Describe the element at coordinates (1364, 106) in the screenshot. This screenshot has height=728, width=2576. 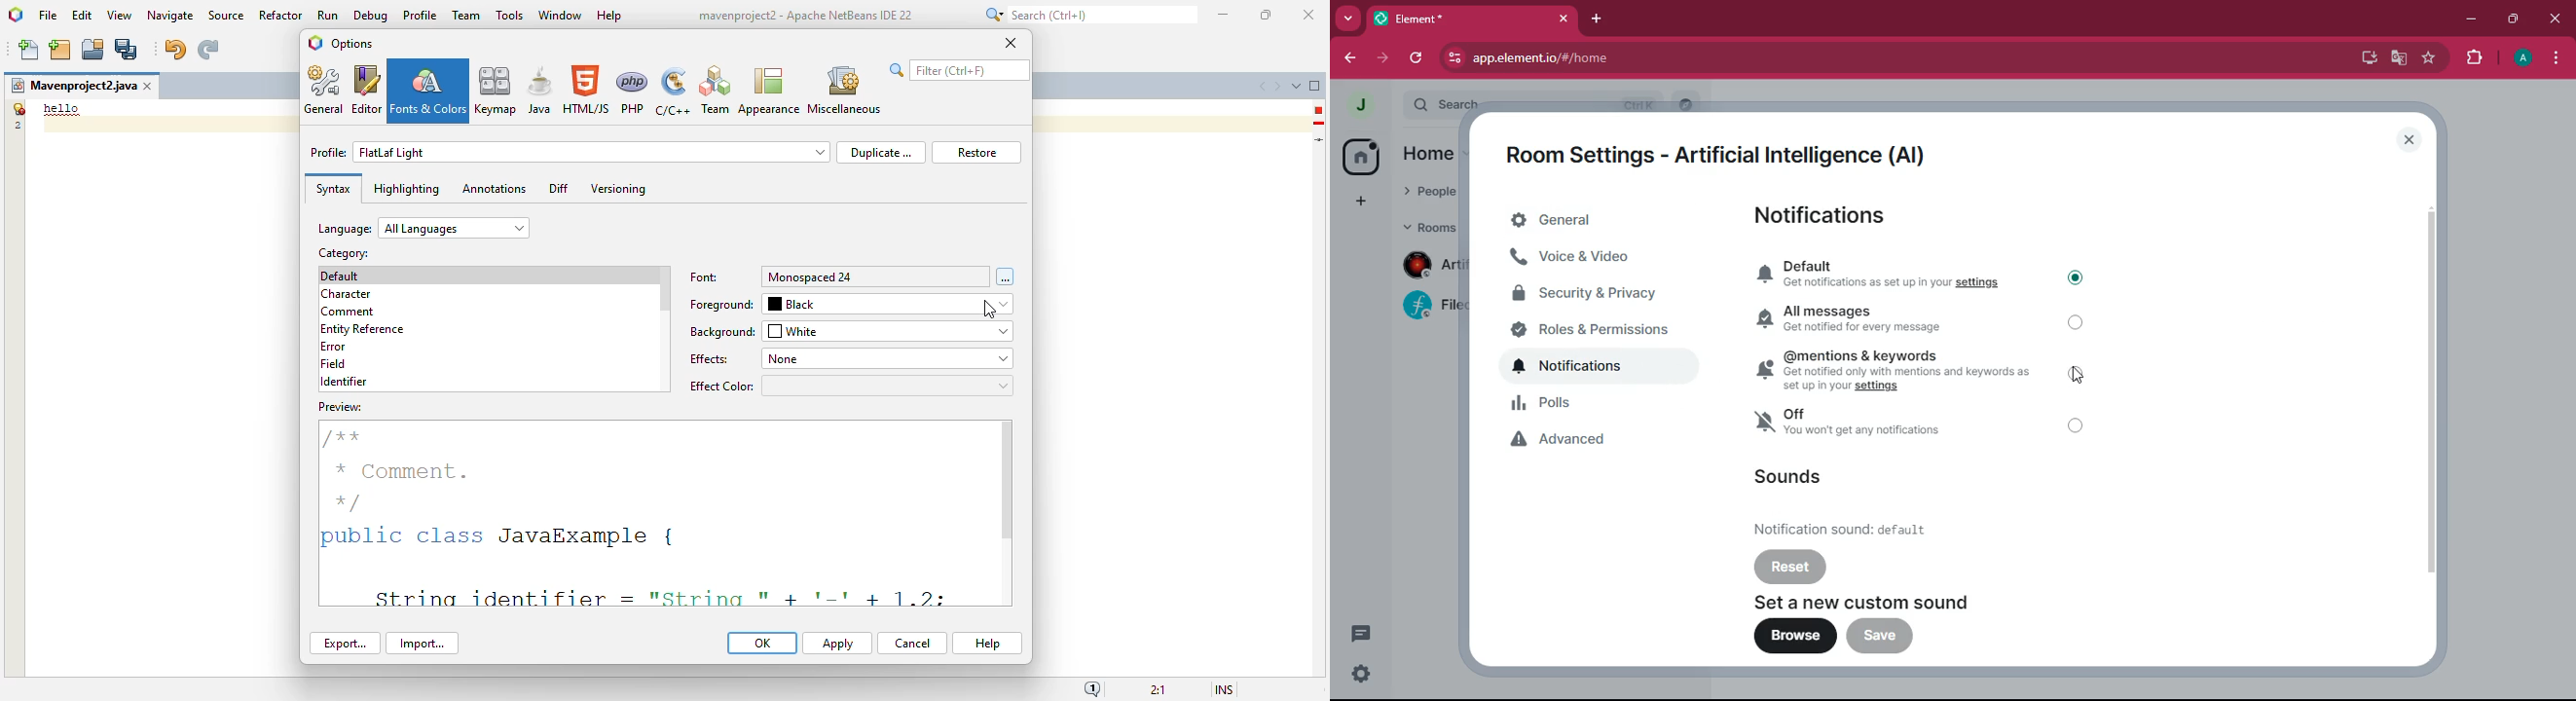
I see `profile picture` at that location.